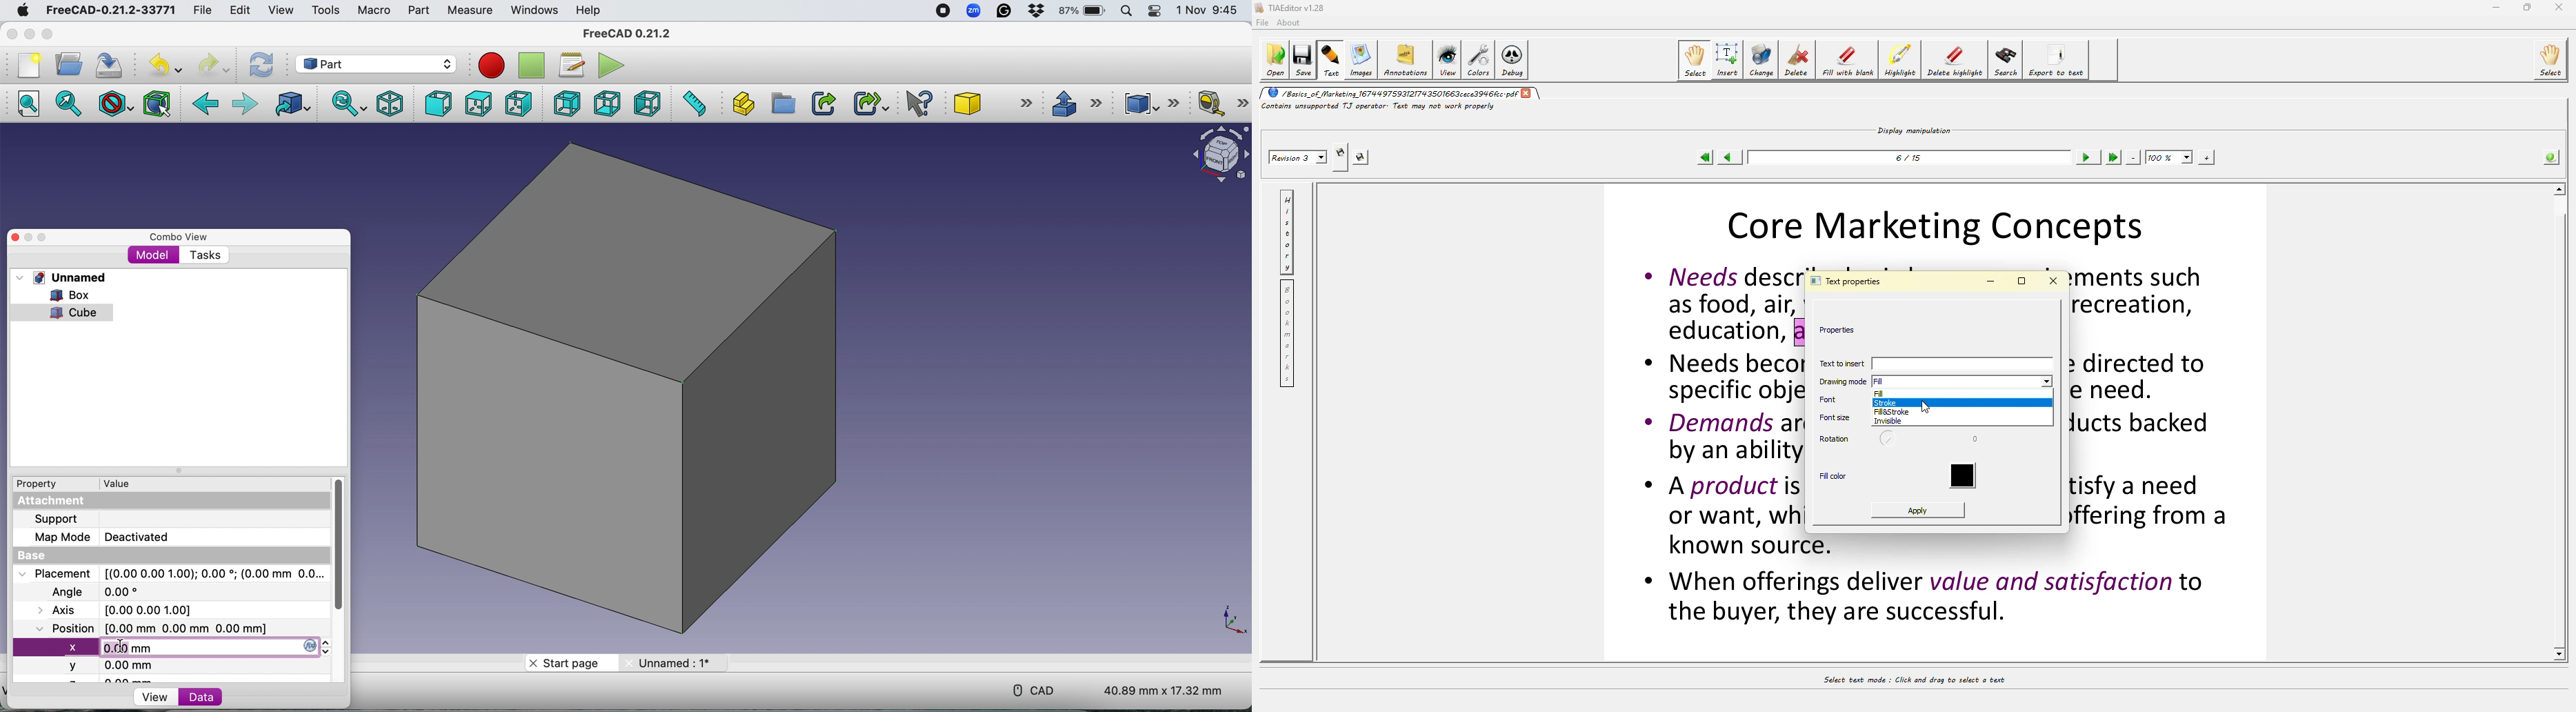  Describe the element at coordinates (1209, 10) in the screenshot. I see `1 Nov 9:45` at that location.